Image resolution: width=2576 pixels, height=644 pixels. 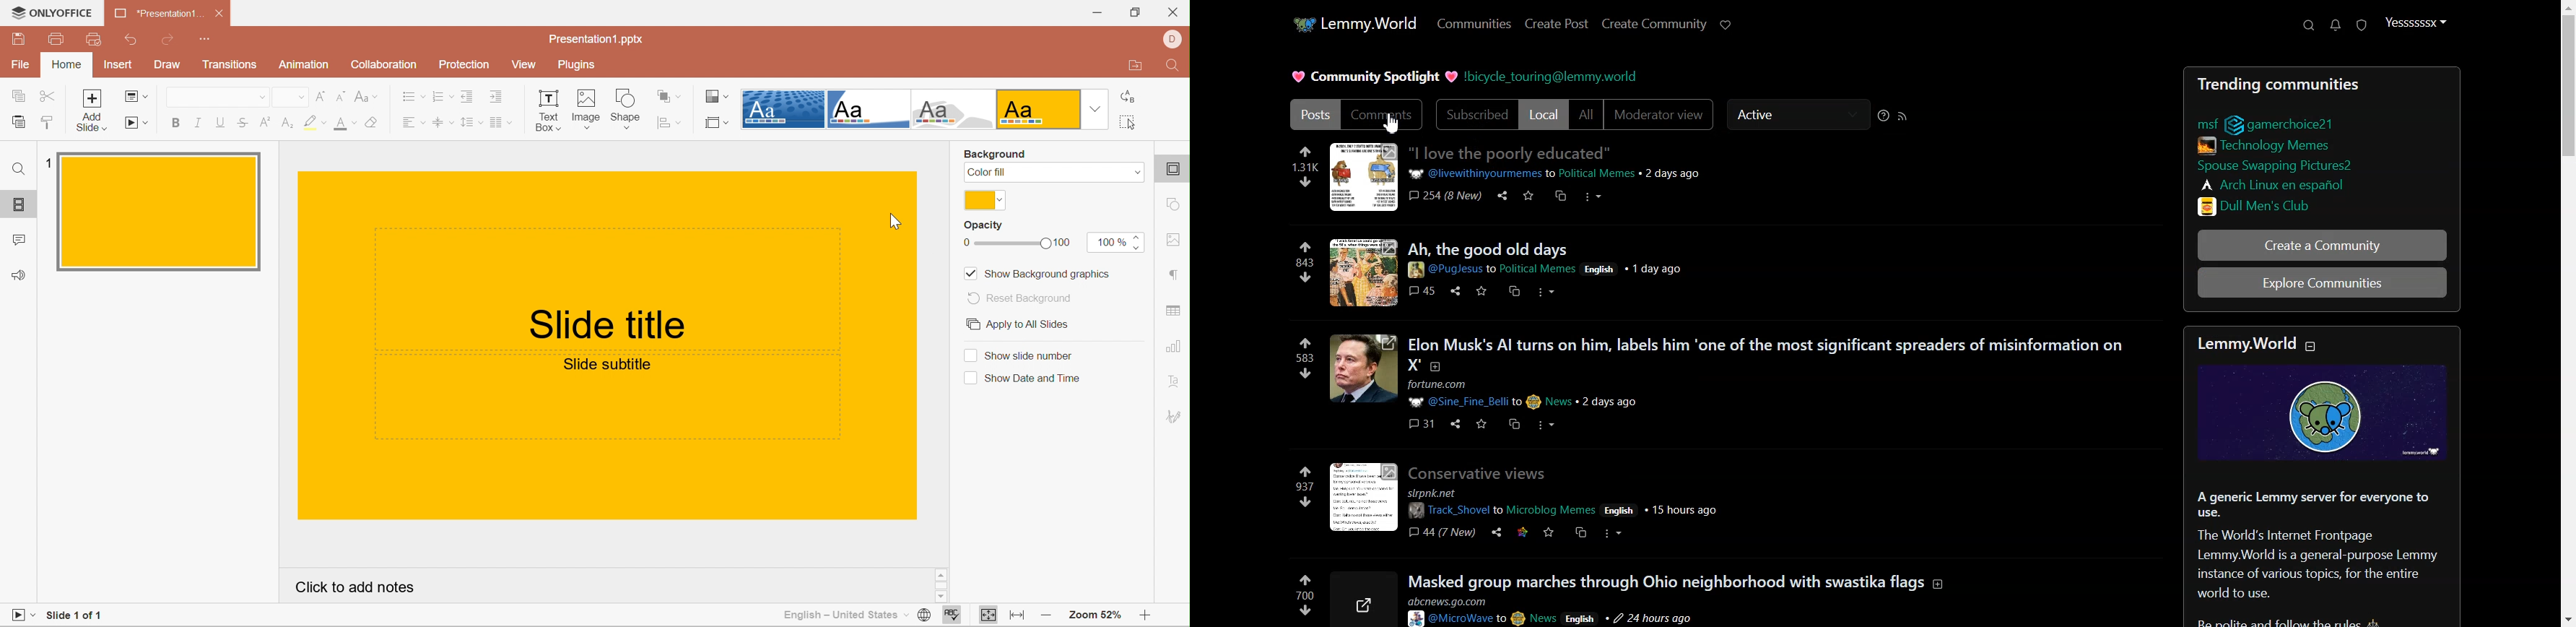 I want to click on Comments, so click(x=1384, y=115).